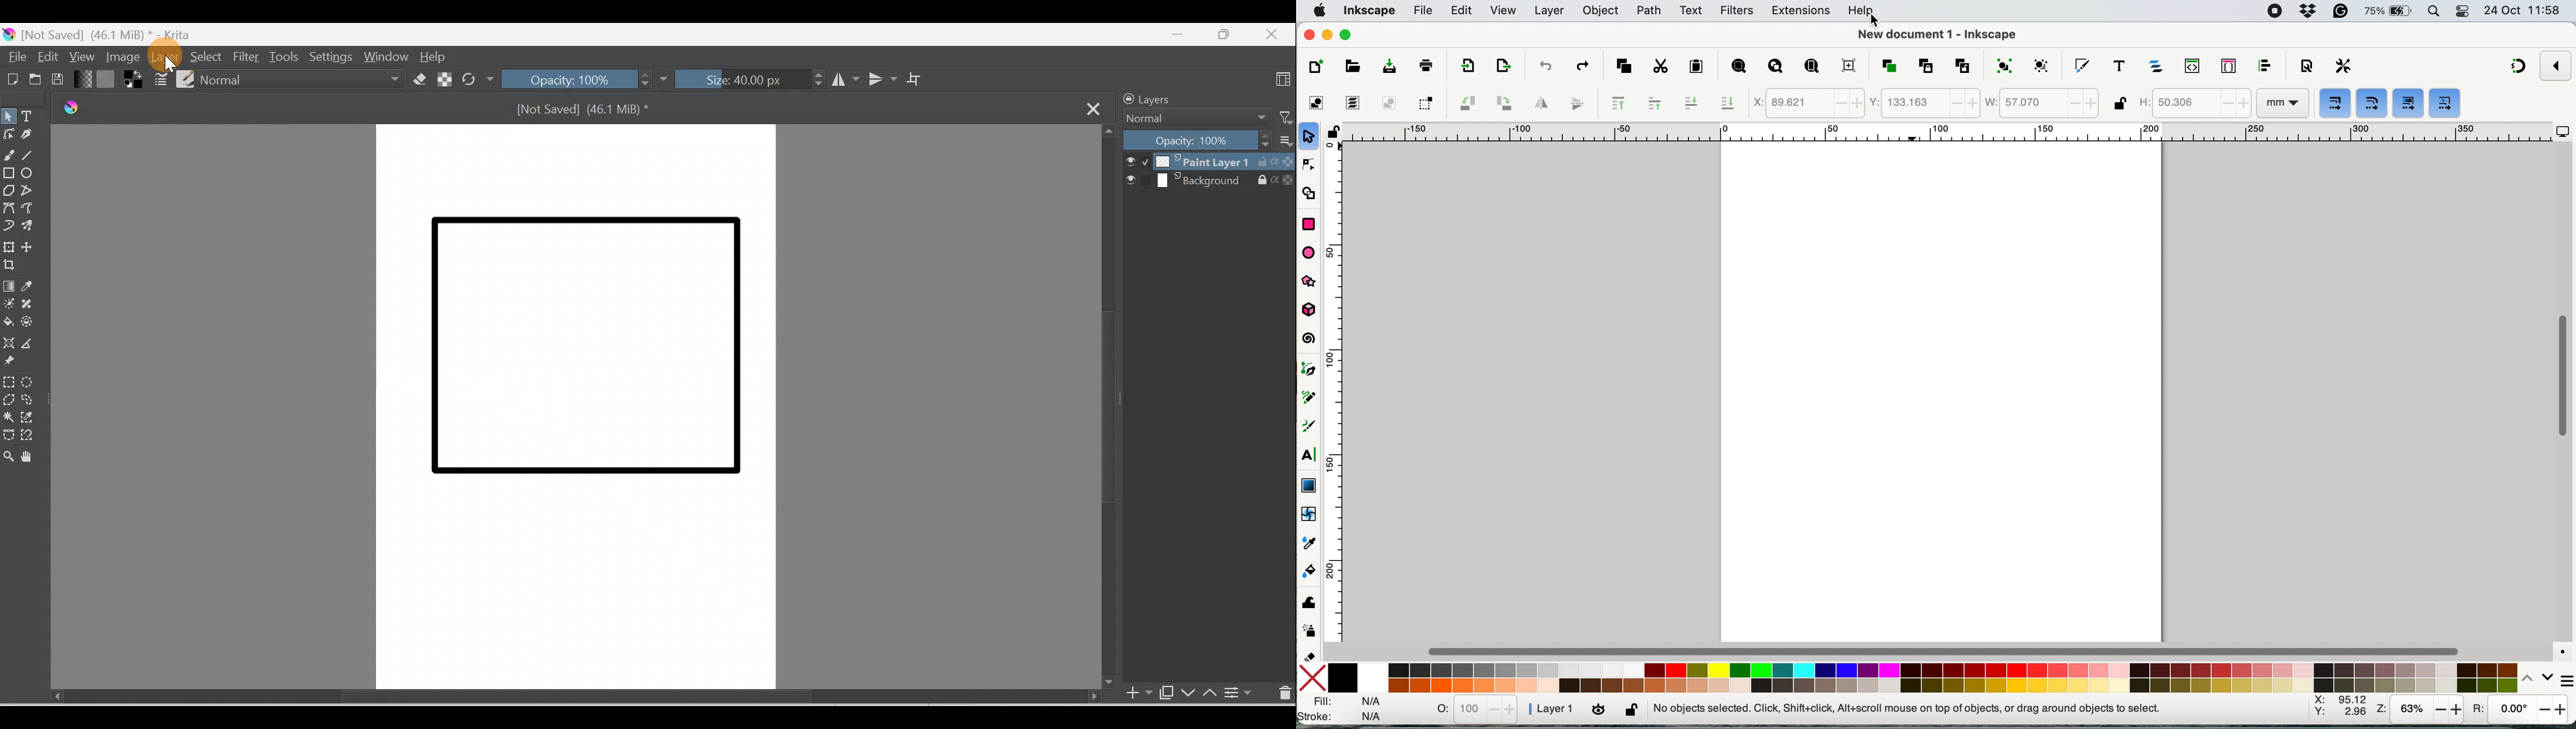 The image size is (2576, 756). Describe the element at coordinates (8, 226) in the screenshot. I see `Dynamic brush tool` at that location.